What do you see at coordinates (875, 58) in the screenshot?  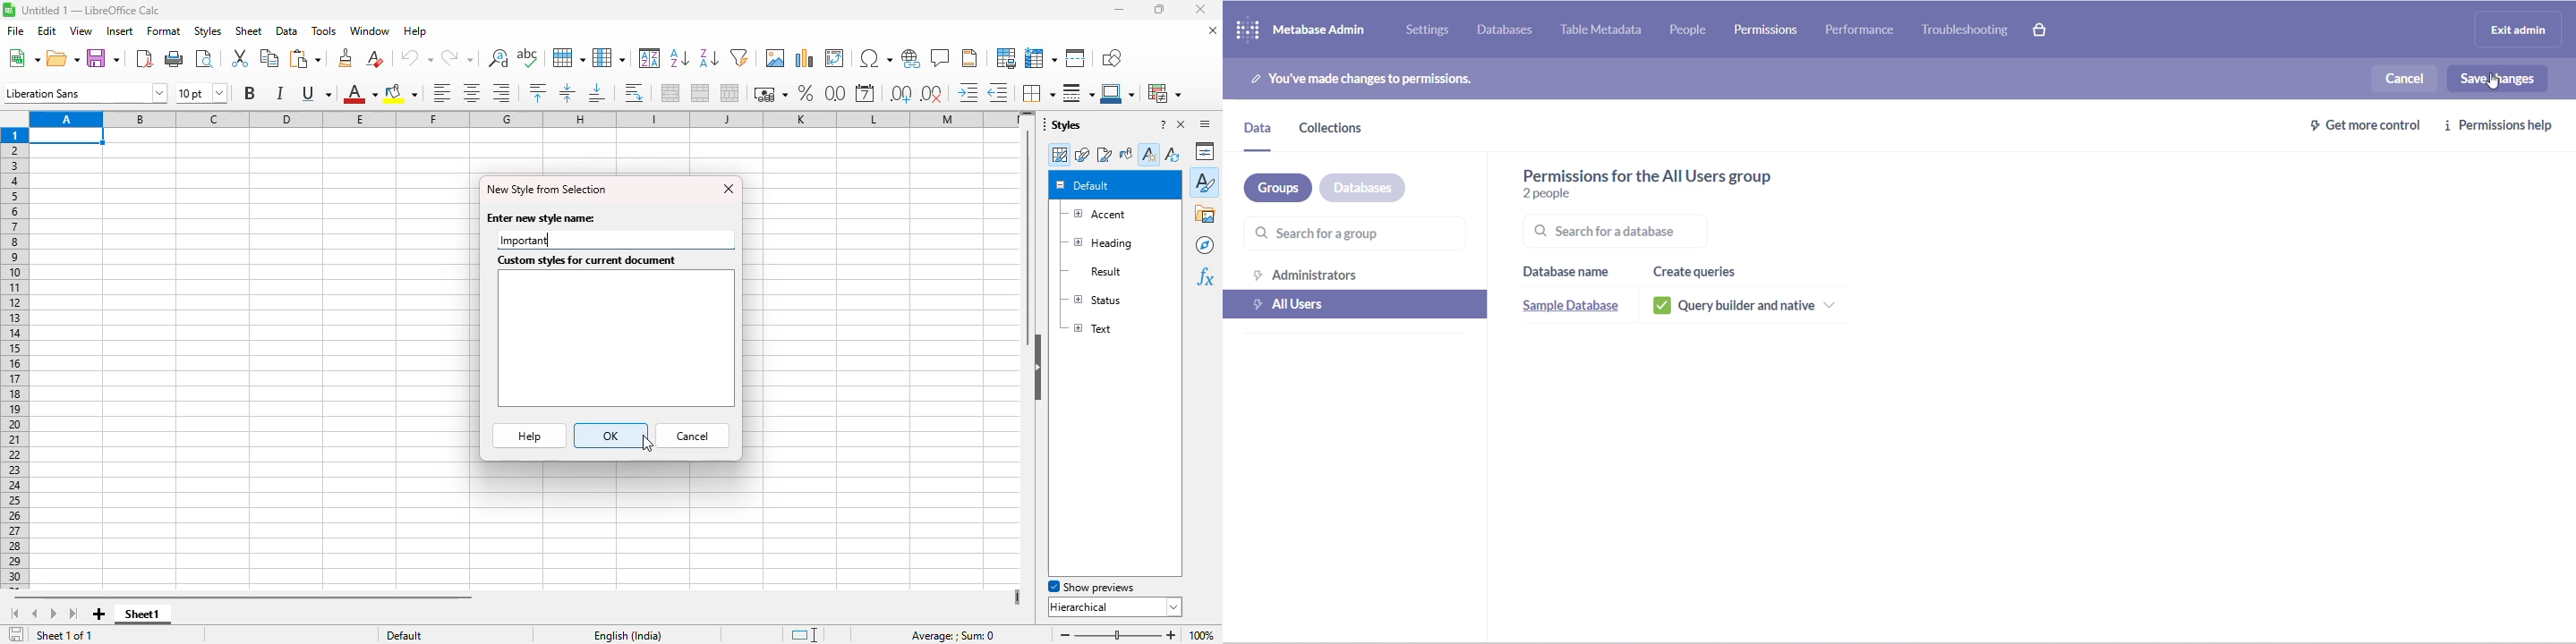 I see `insert special characters` at bounding box center [875, 58].